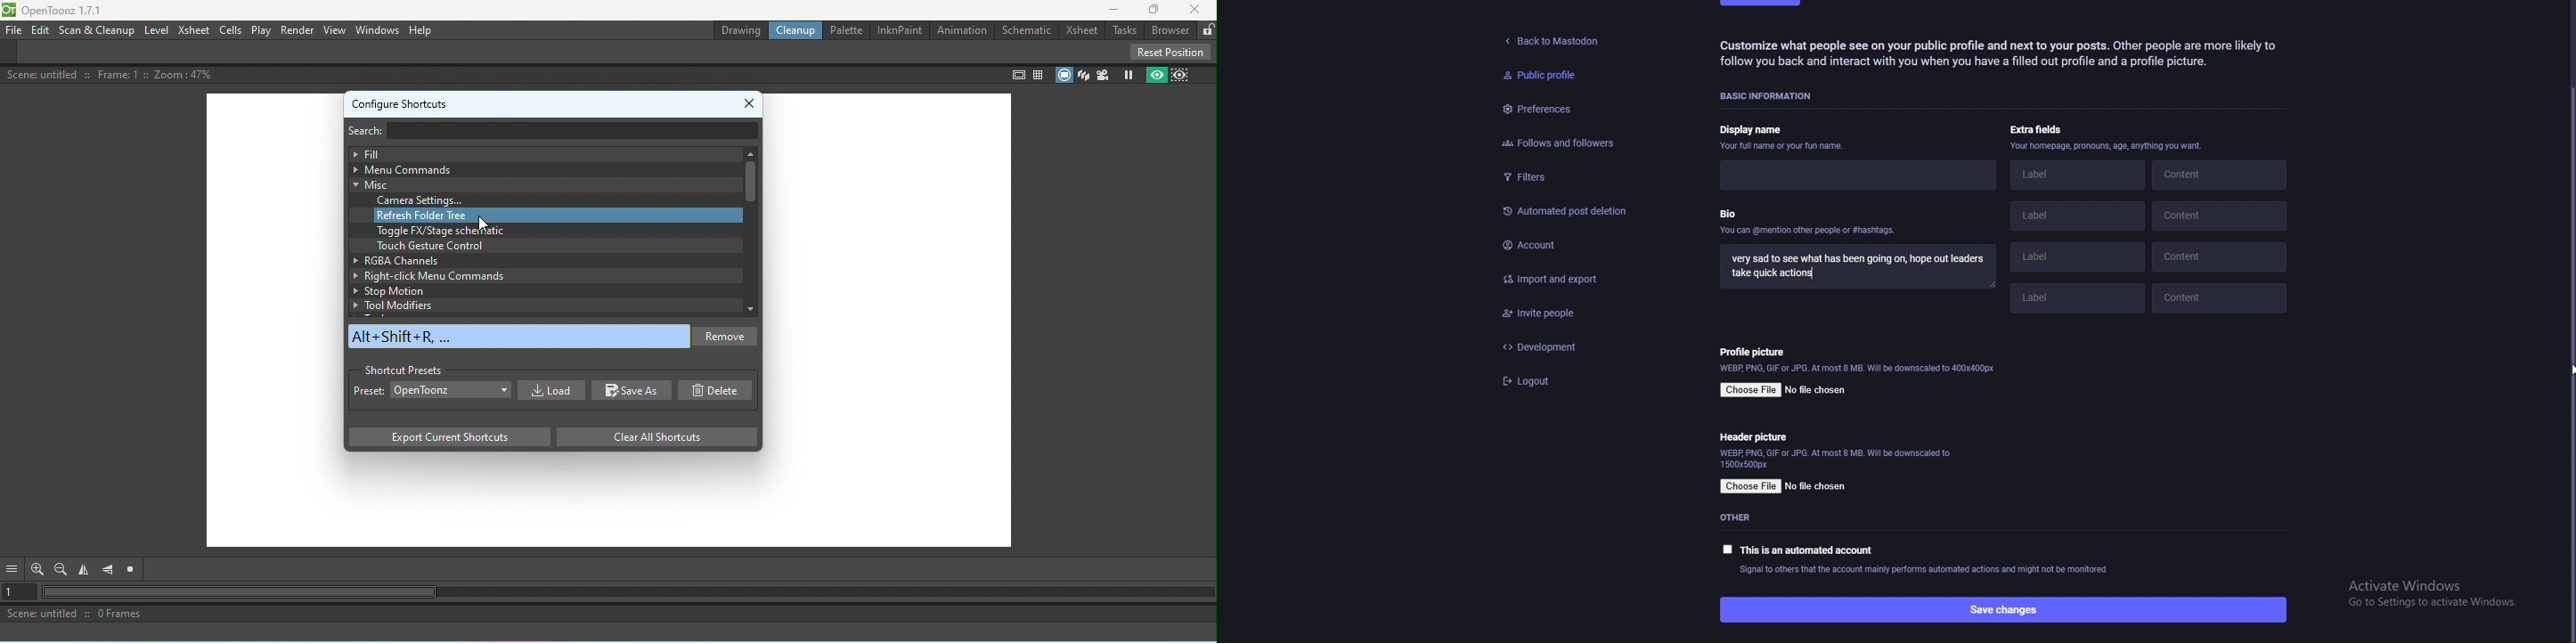 The width and height of the screenshot is (2576, 644). Describe the element at coordinates (1039, 74) in the screenshot. I see `Field guide` at that location.